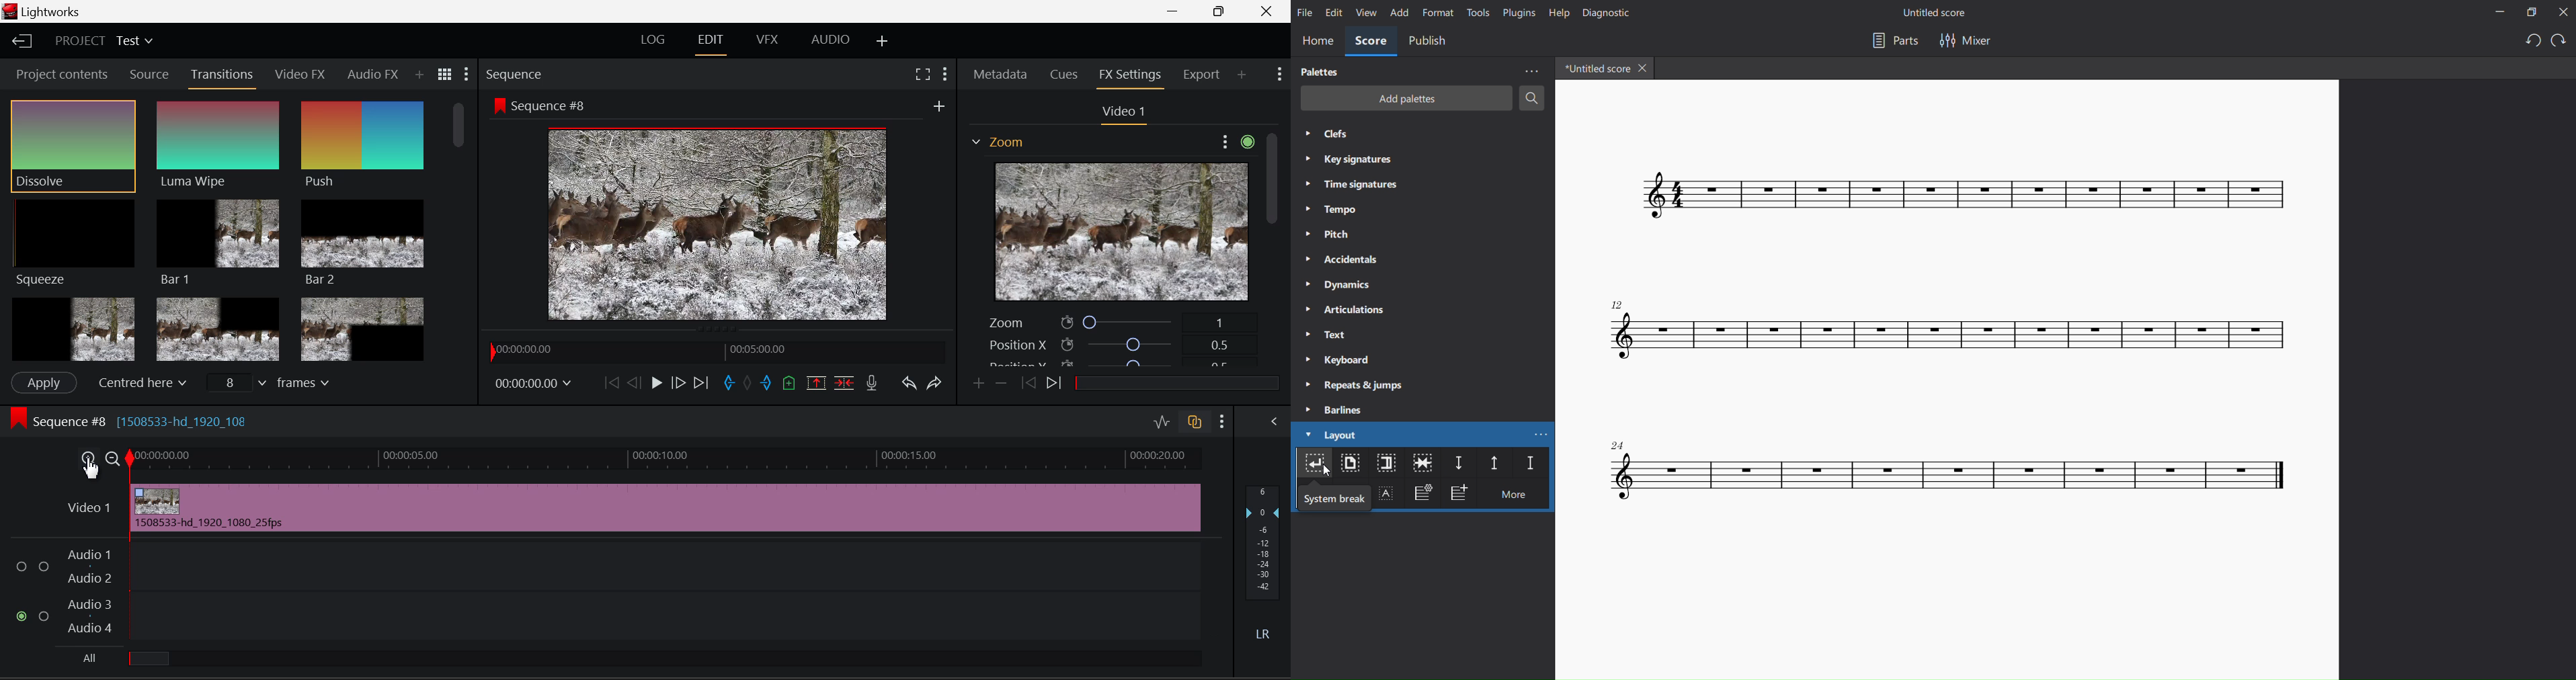 The height and width of the screenshot is (700, 2576). I want to click on home, so click(1317, 39).